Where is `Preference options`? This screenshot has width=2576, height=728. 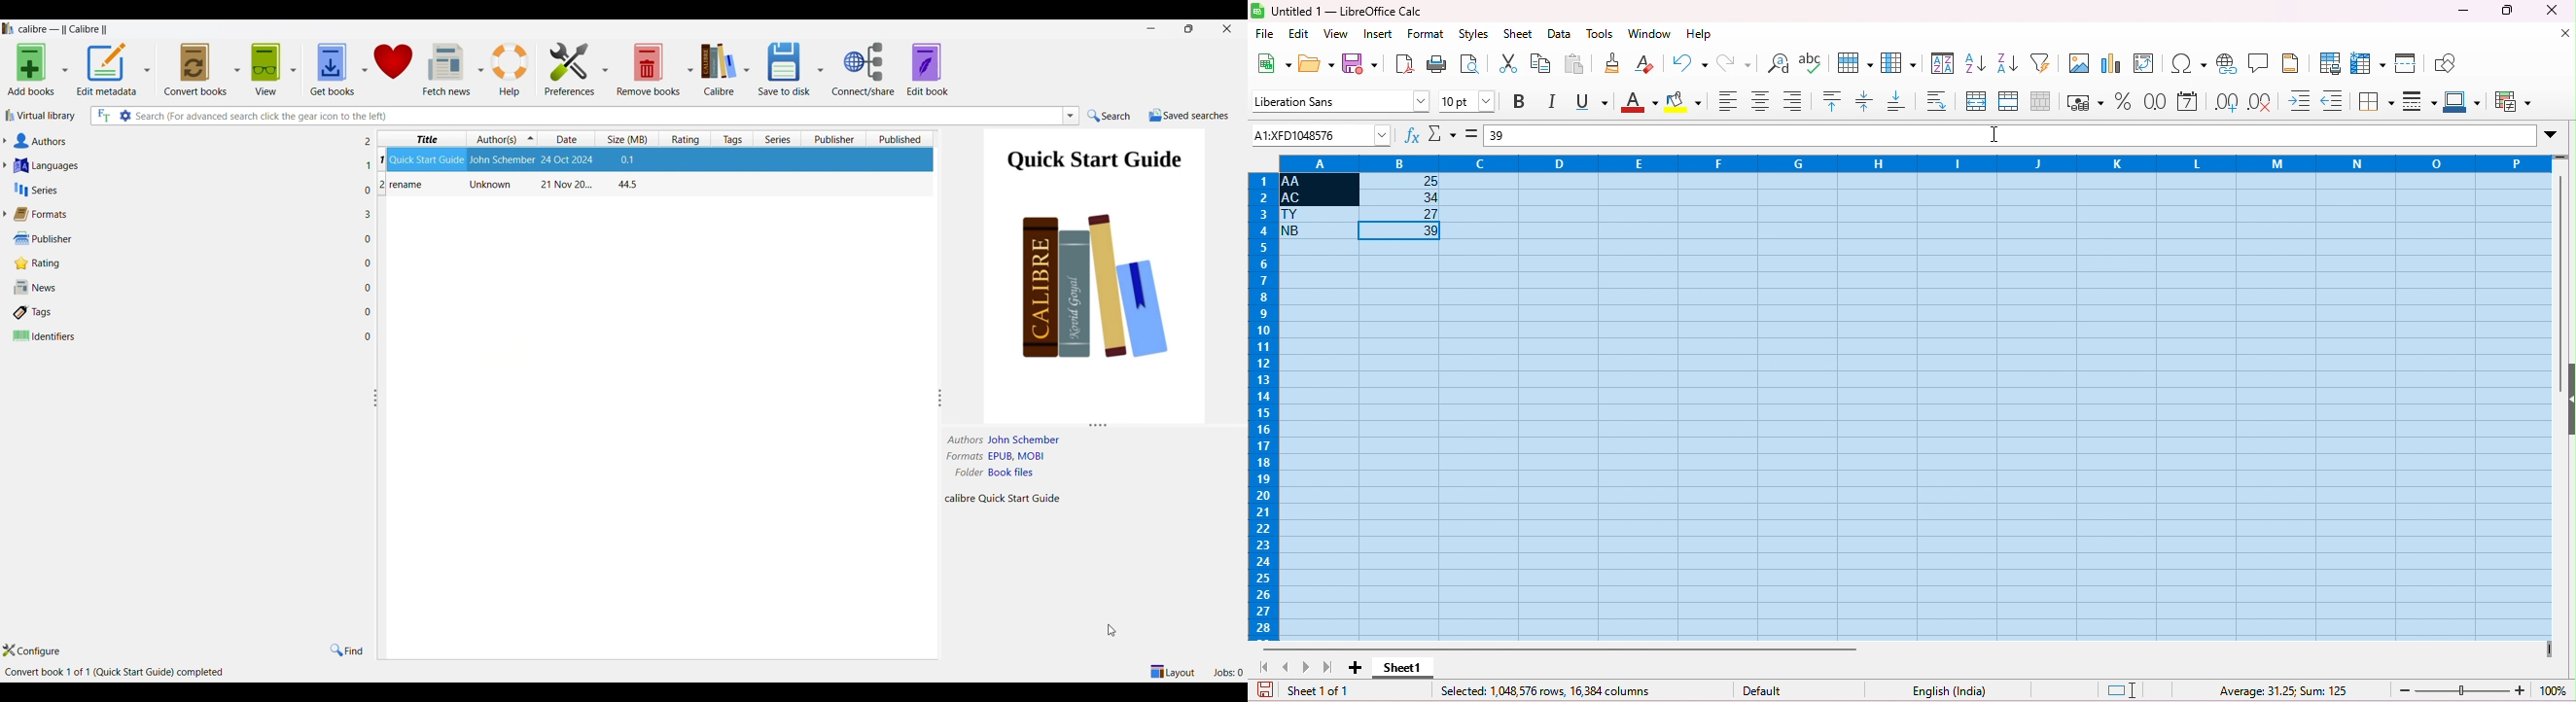 Preference options is located at coordinates (605, 68).